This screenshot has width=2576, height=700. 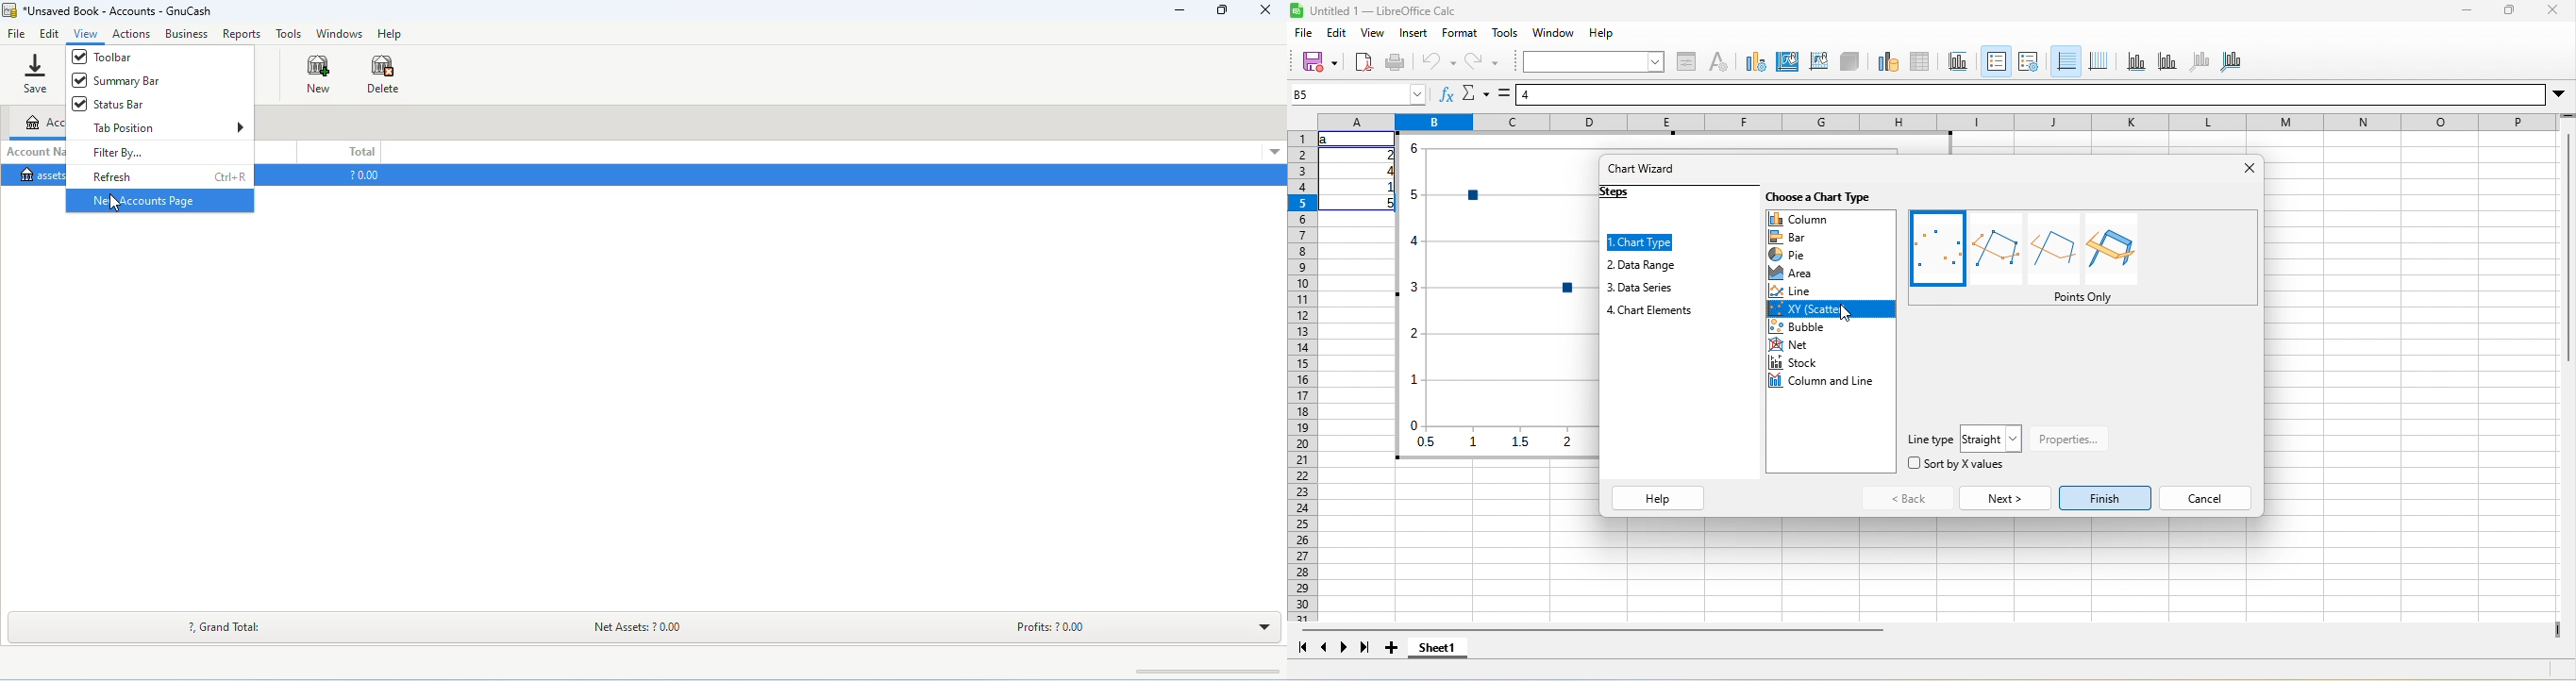 I want to click on maximize, so click(x=1221, y=11).